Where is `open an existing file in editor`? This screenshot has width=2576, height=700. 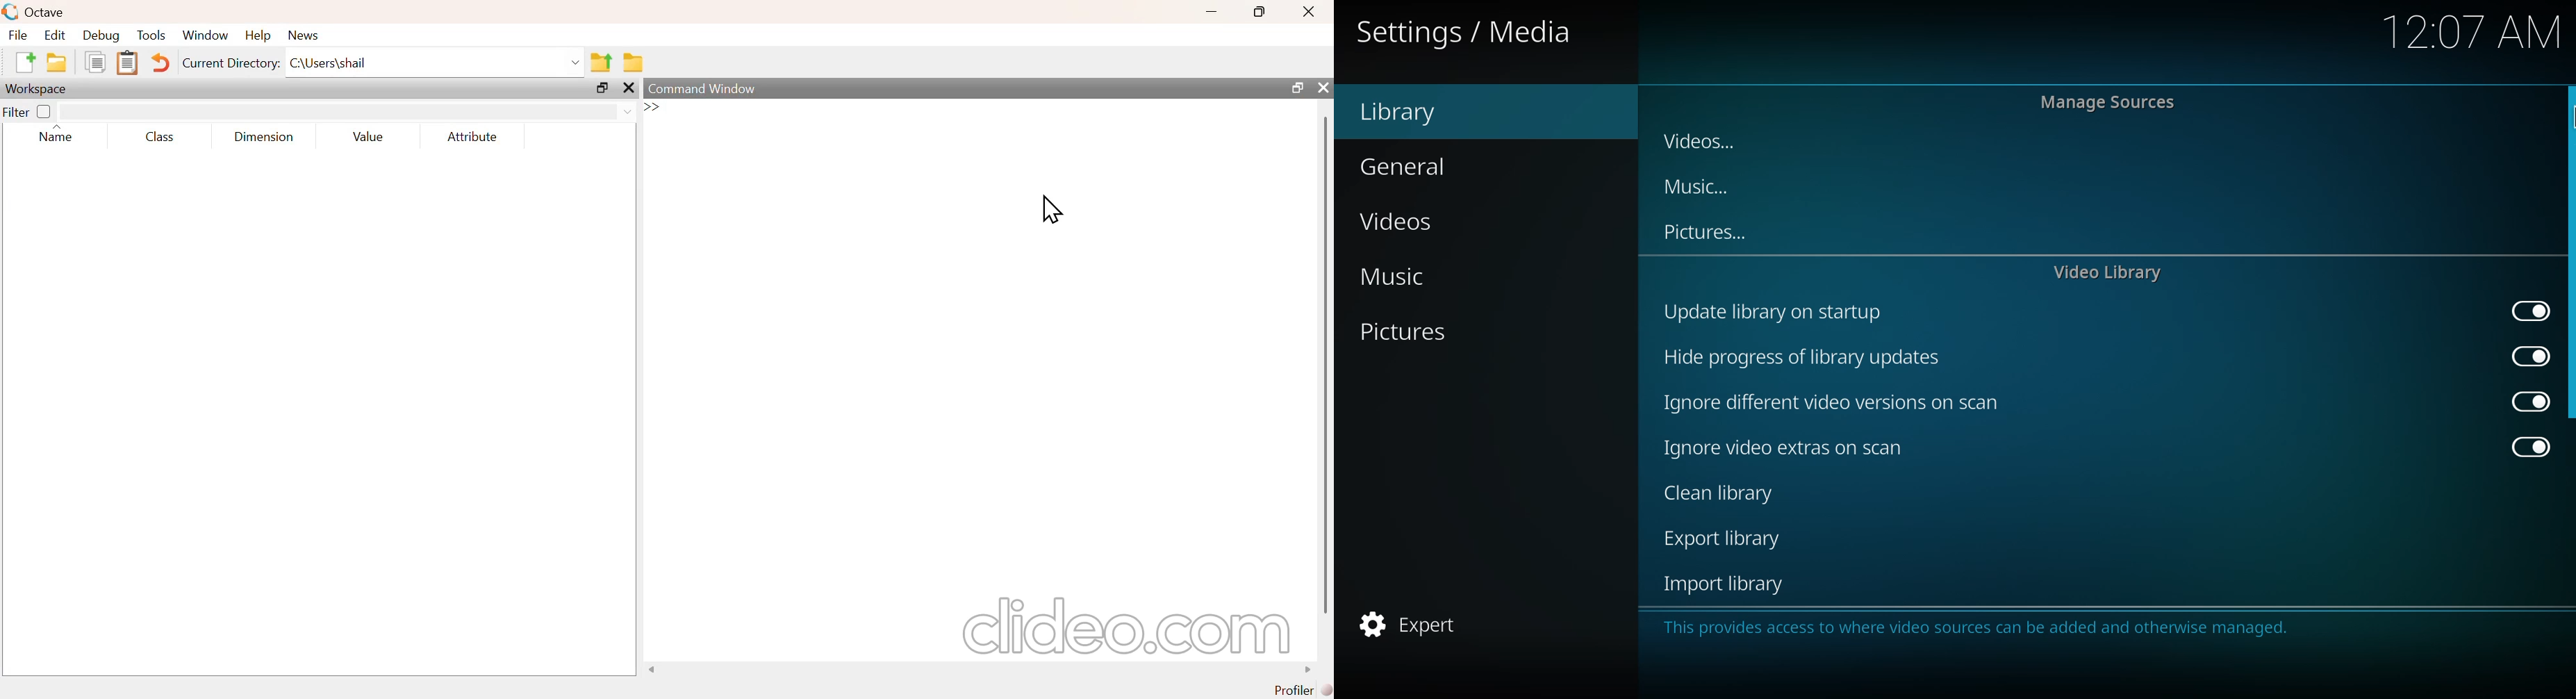
open an existing file in editor is located at coordinates (57, 63).